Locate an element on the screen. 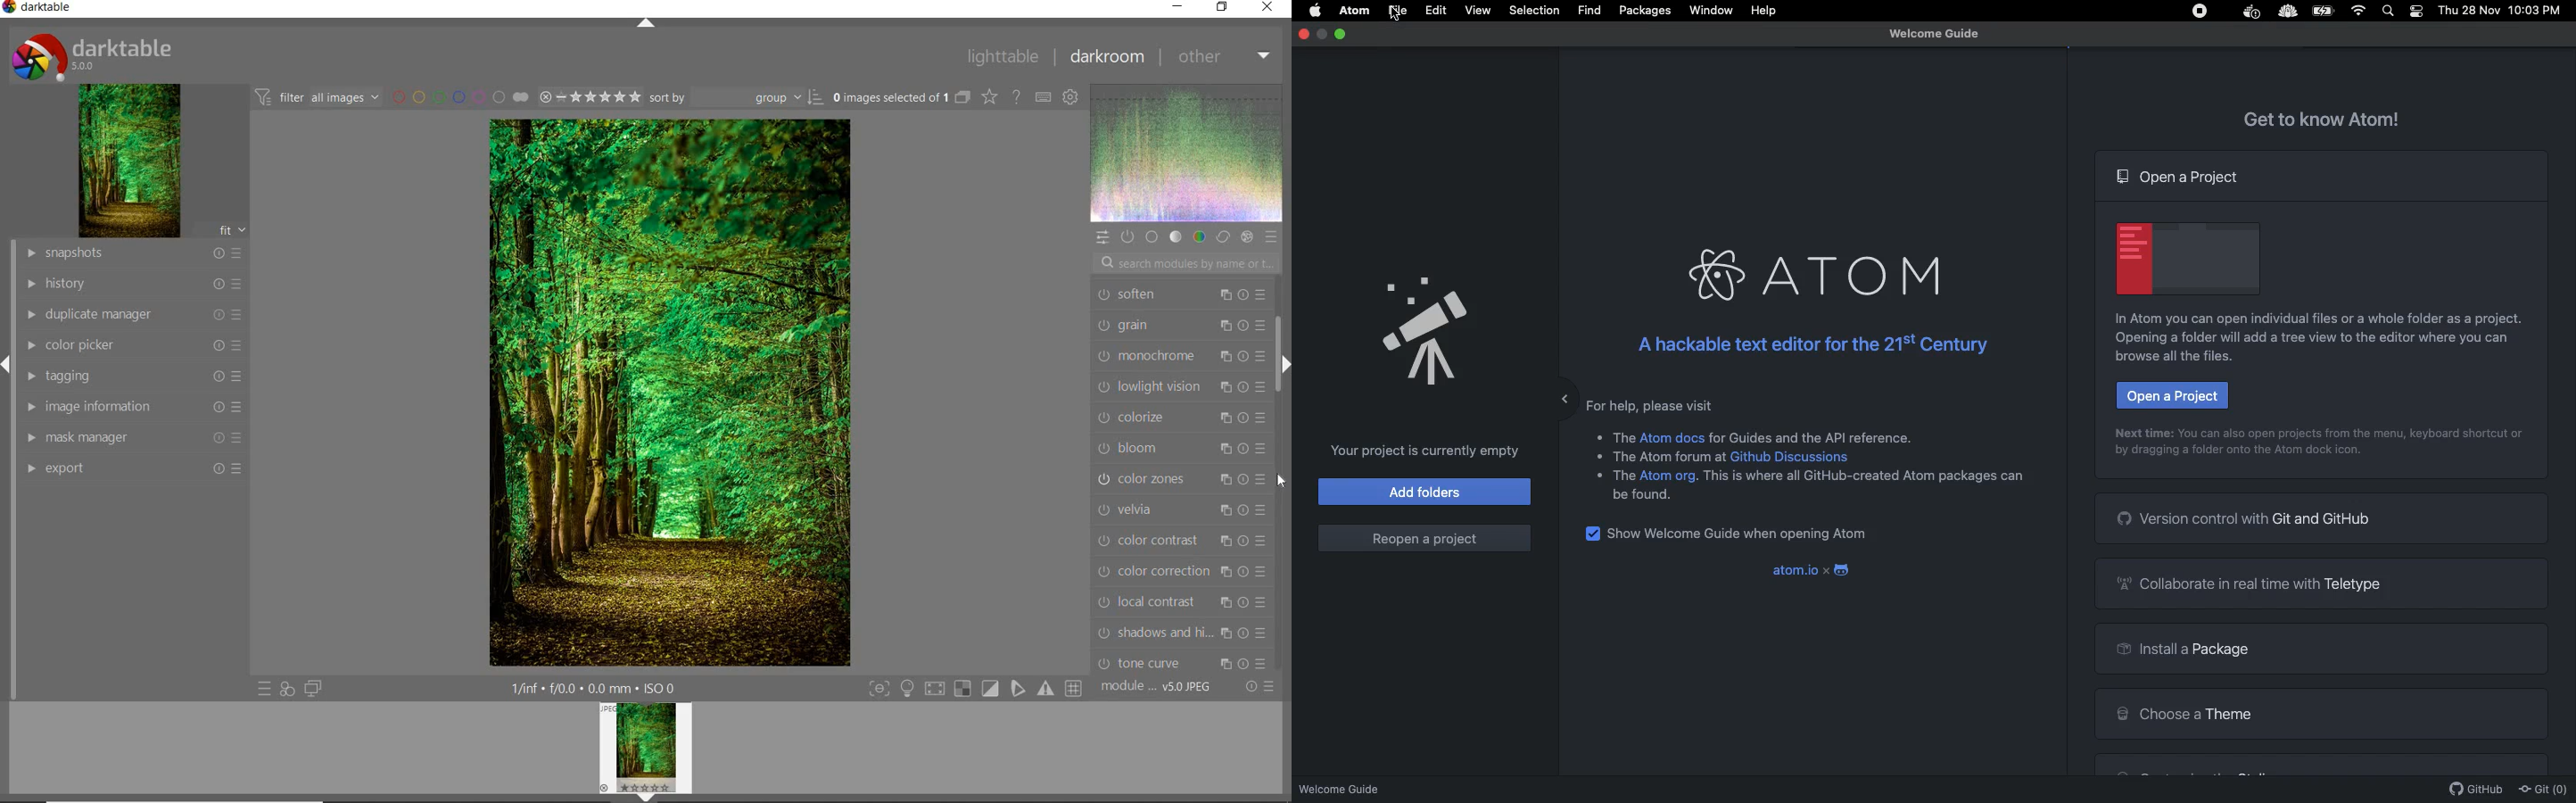 The height and width of the screenshot is (812, 2576). color correction is located at coordinates (1182, 572).